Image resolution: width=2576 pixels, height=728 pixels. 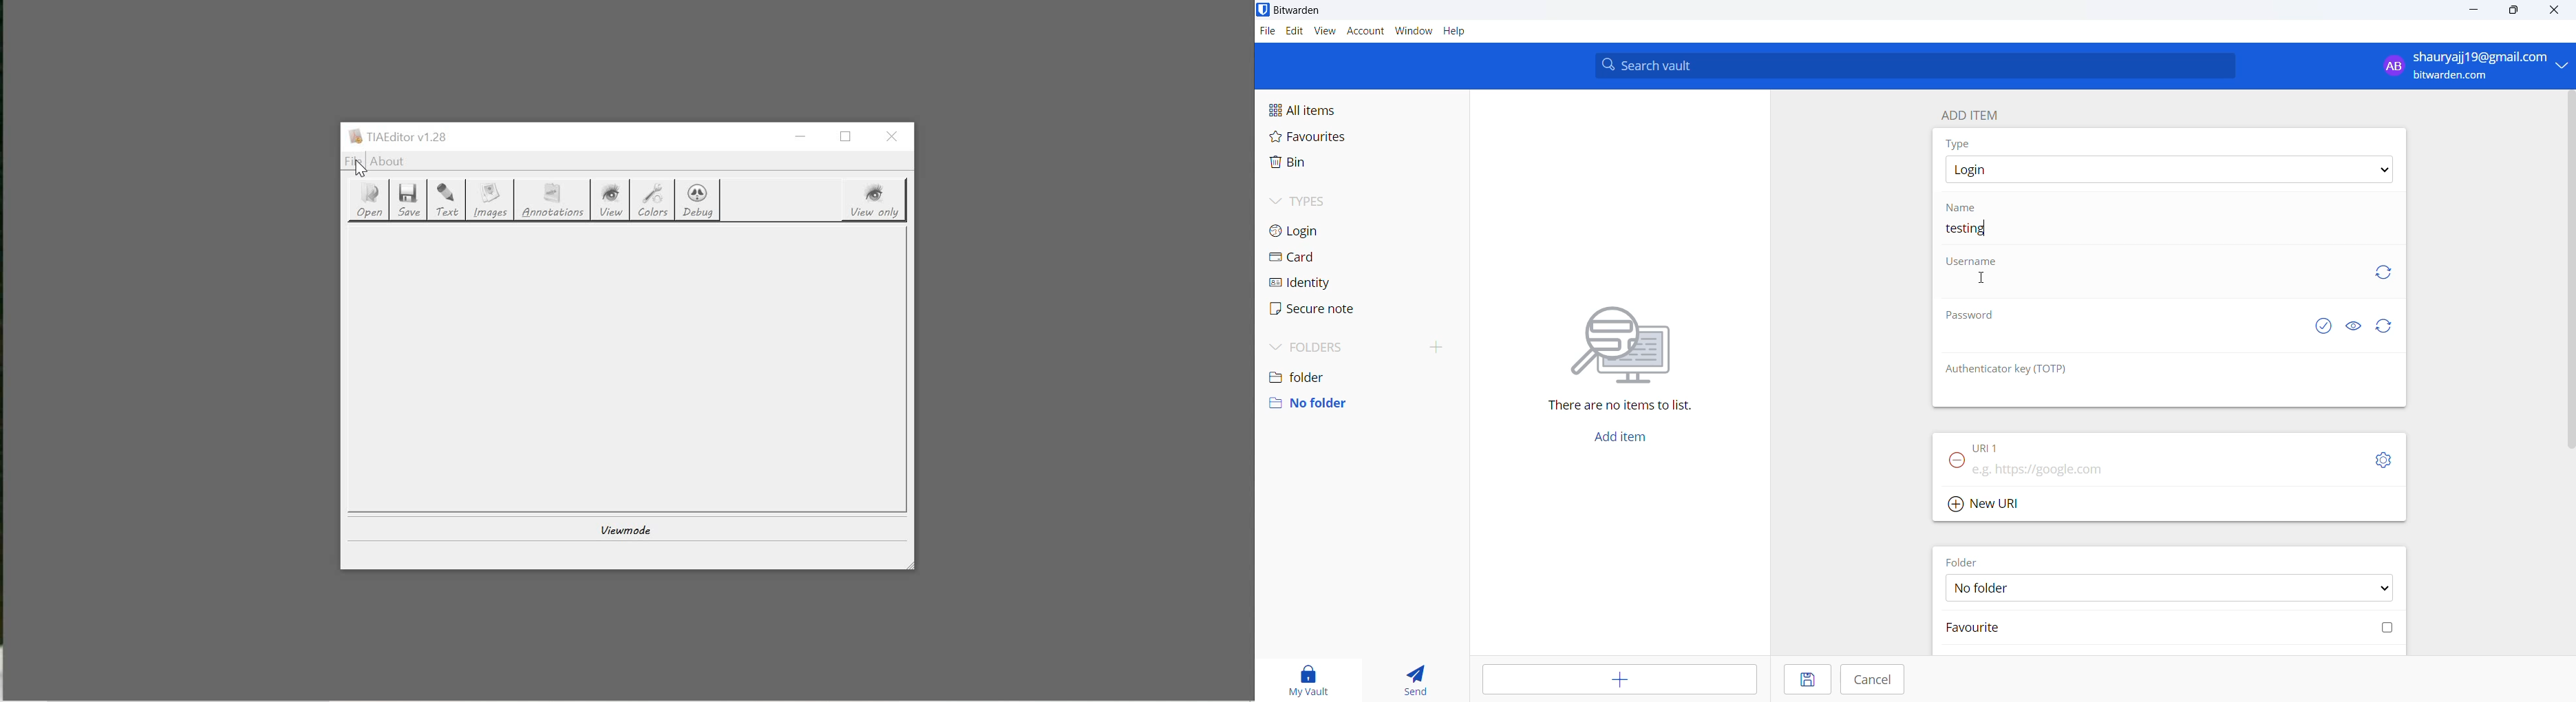 I want to click on card, so click(x=1326, y=257).